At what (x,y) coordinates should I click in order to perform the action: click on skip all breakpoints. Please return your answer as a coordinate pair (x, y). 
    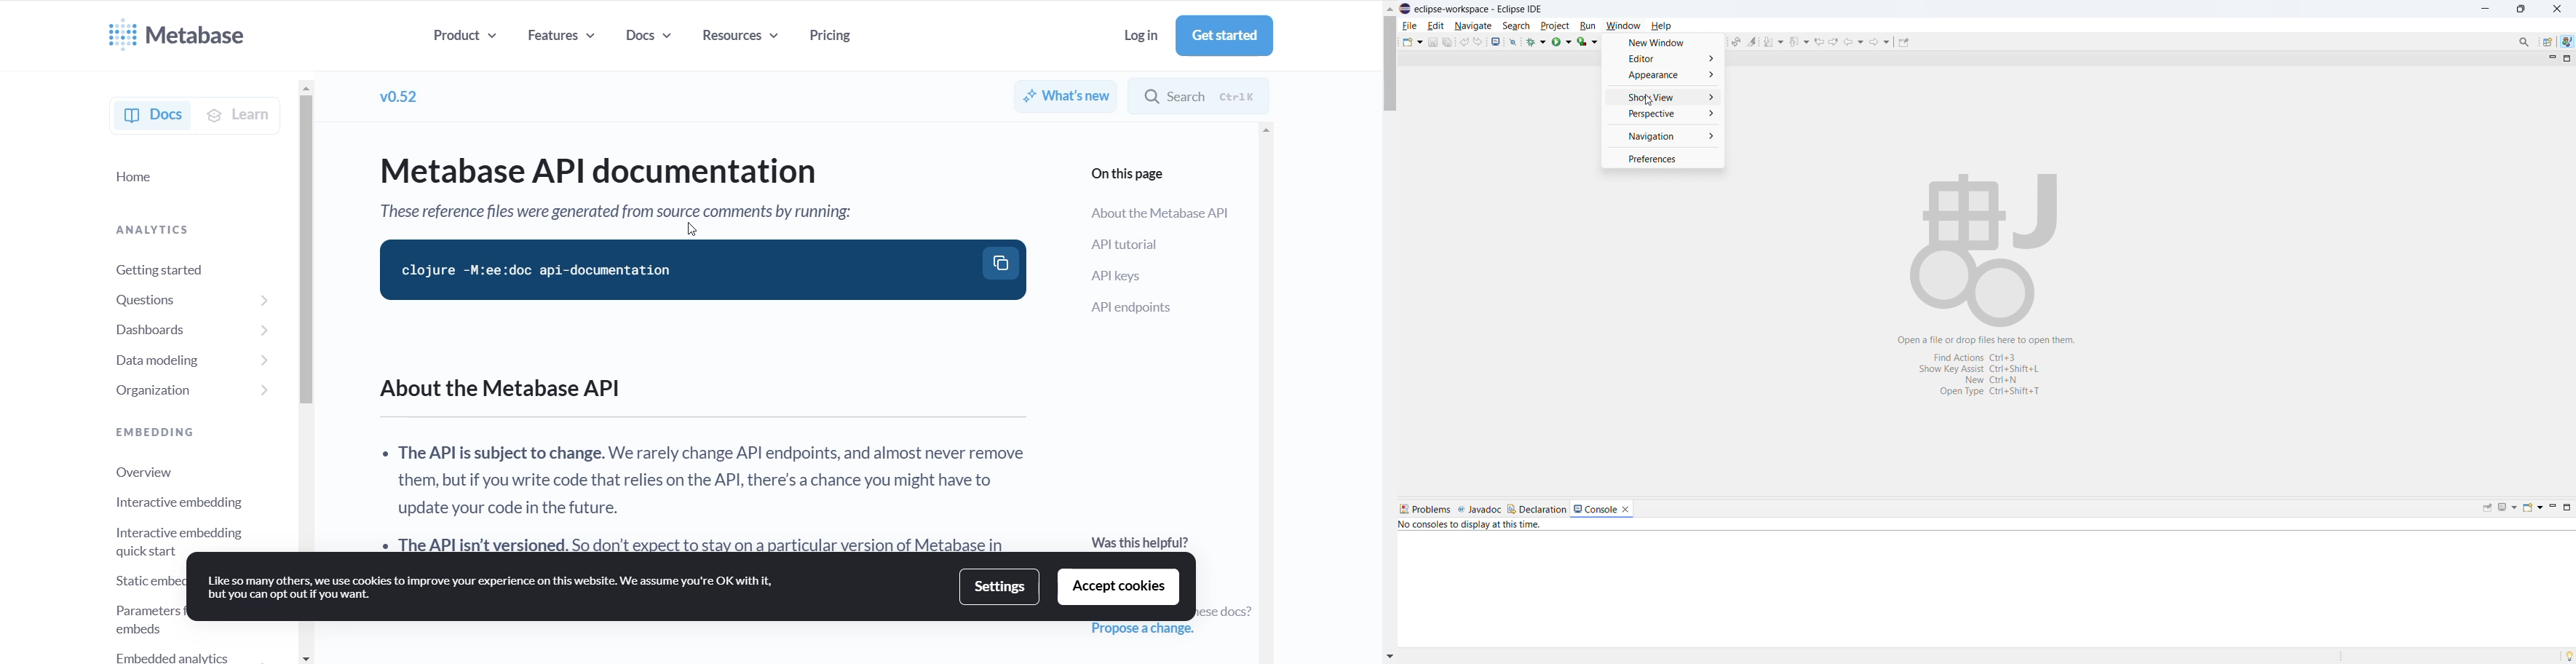
    Looking at the image, I should click on (1514, 41).